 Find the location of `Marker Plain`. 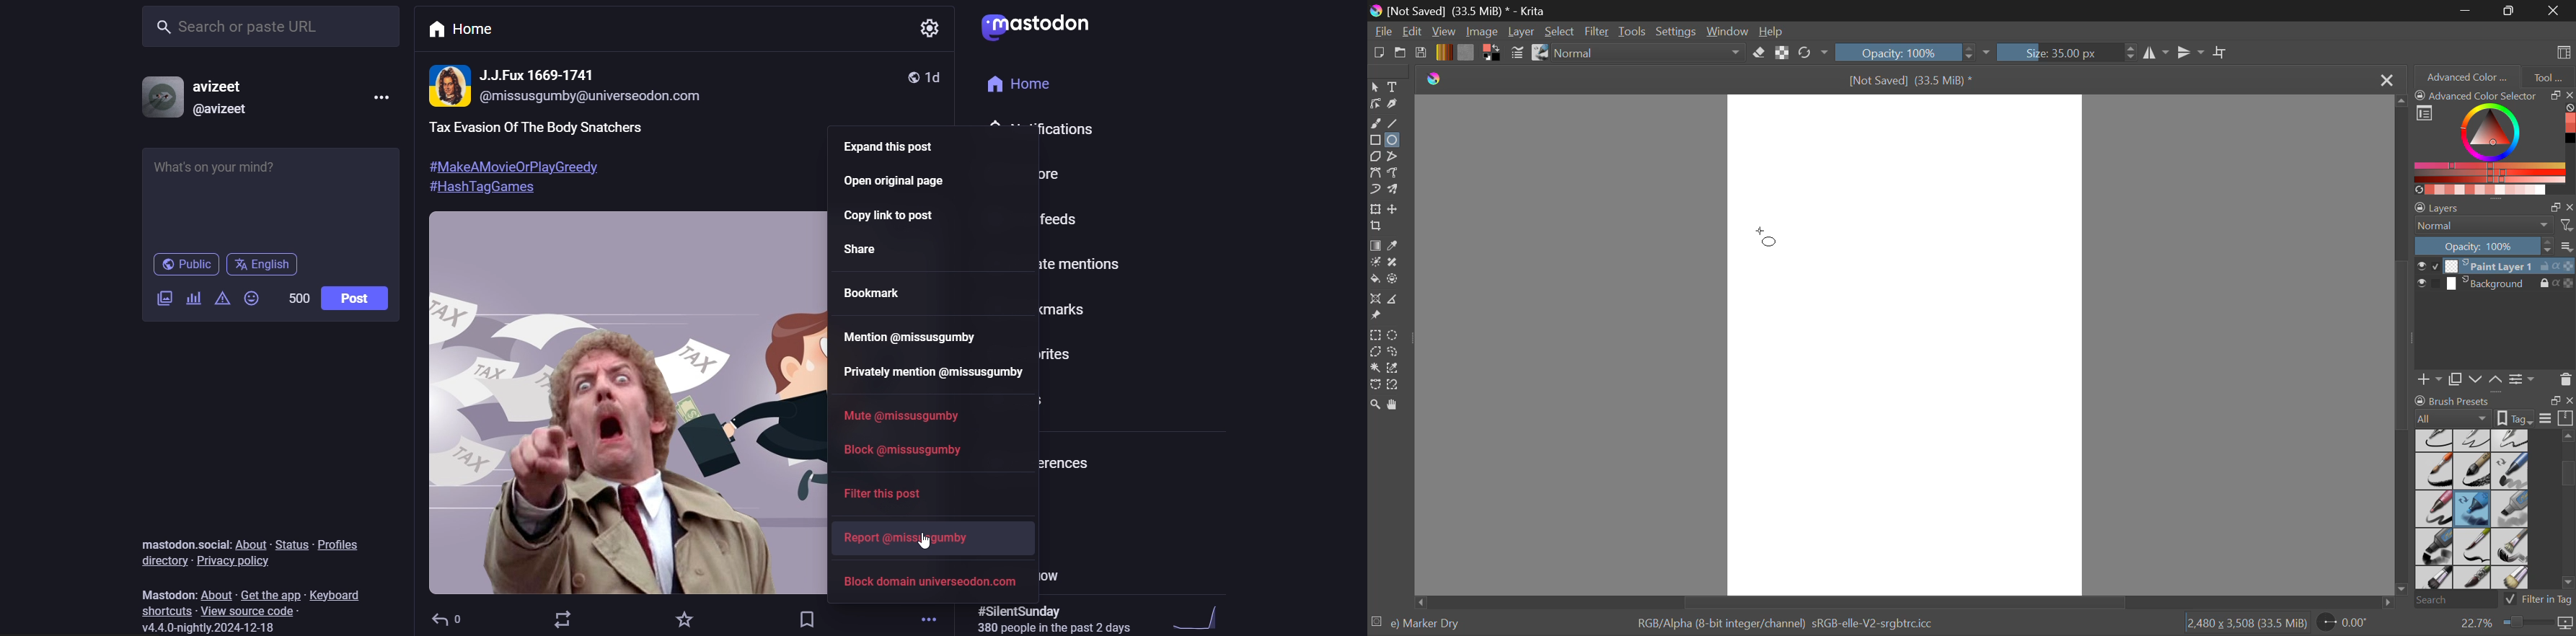

Marker Plain is located at coordinates (2434, 547).